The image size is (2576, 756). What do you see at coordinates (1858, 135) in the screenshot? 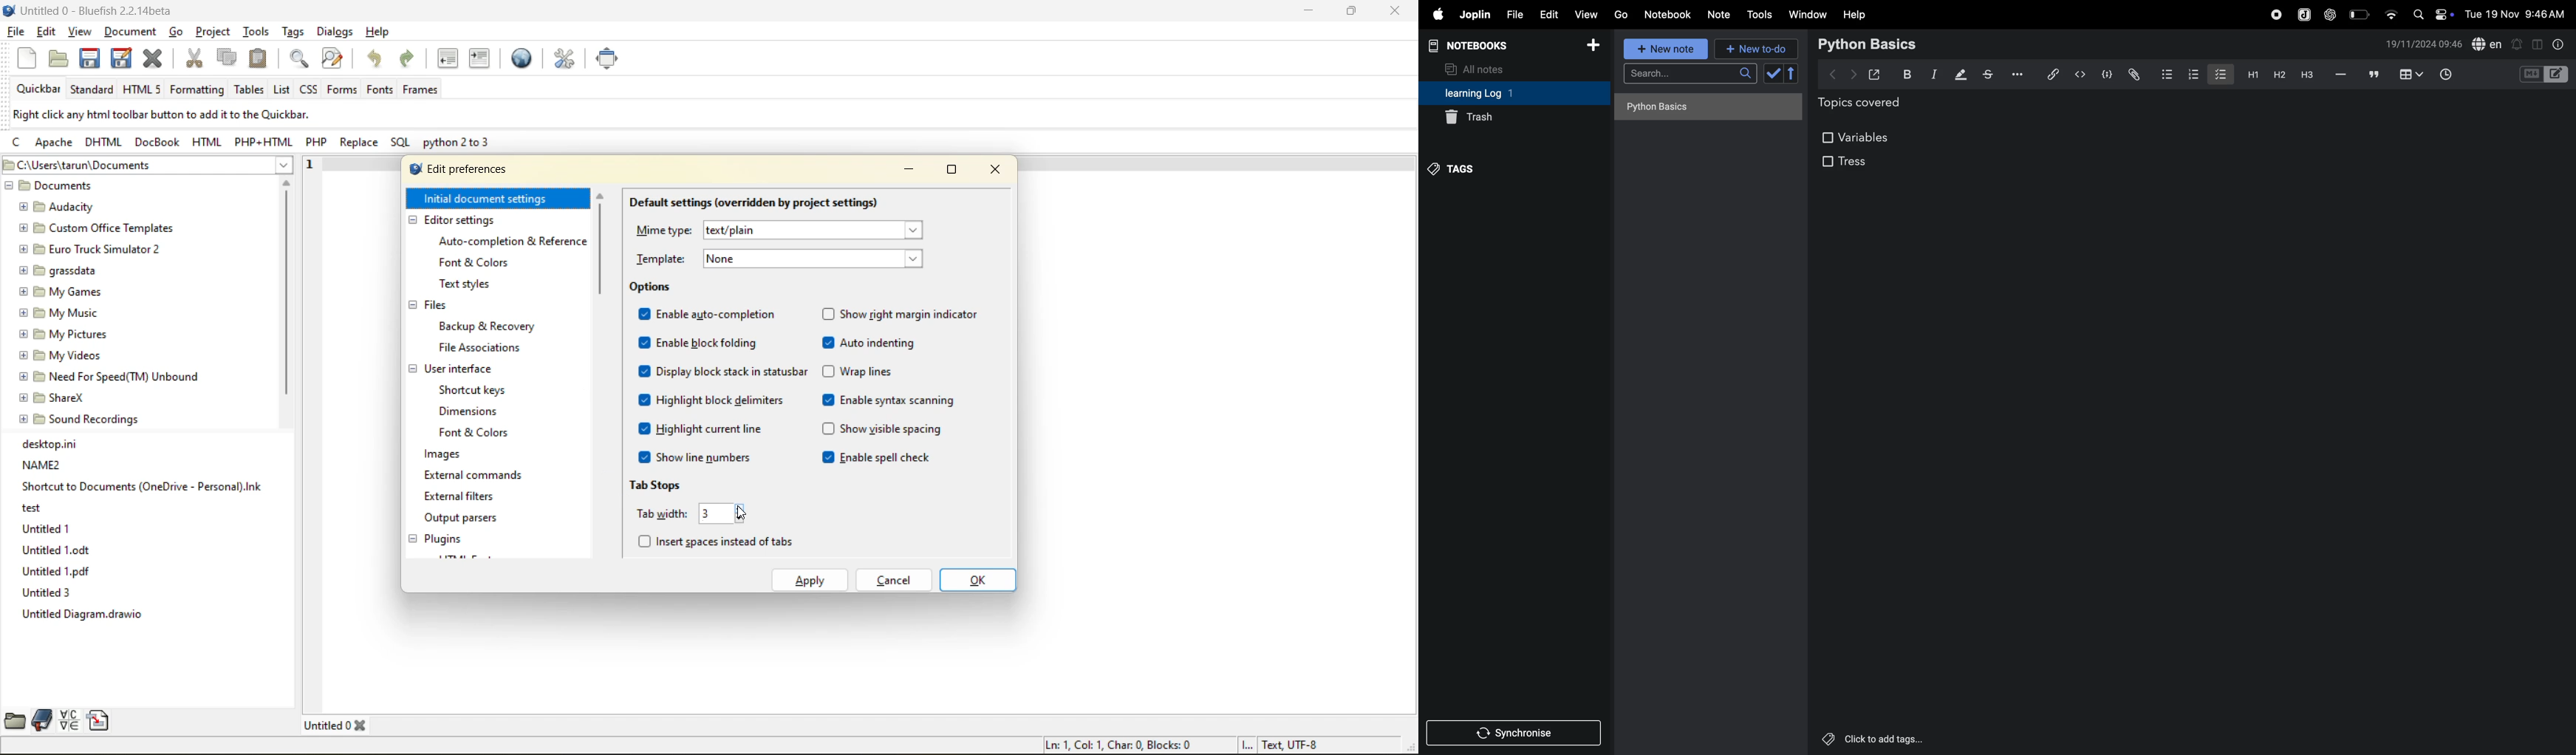
I see `variables` at bounding box center [1858, 135].